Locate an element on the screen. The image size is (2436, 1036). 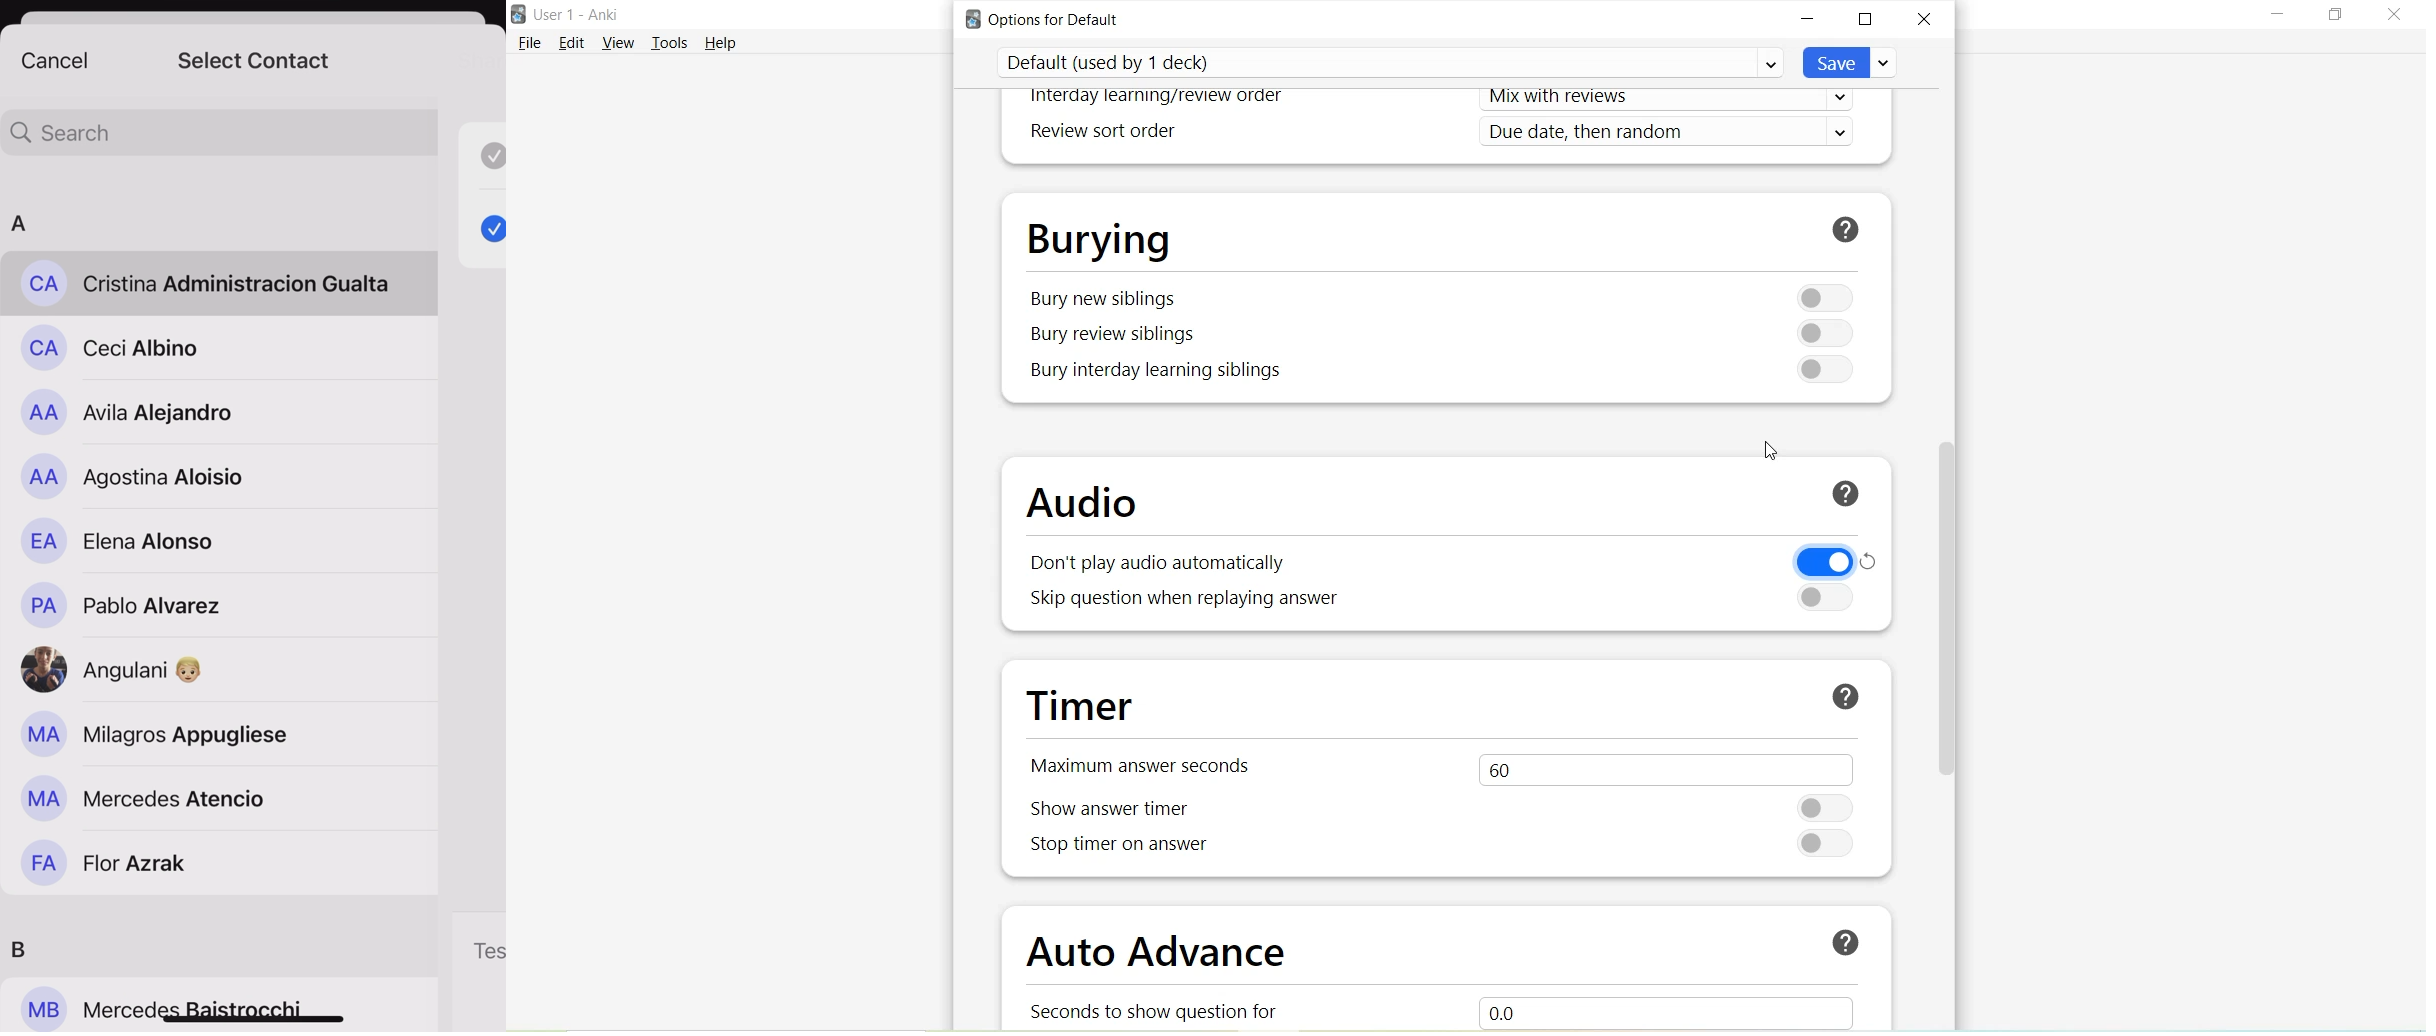
File is located at coordinates (529, 42).